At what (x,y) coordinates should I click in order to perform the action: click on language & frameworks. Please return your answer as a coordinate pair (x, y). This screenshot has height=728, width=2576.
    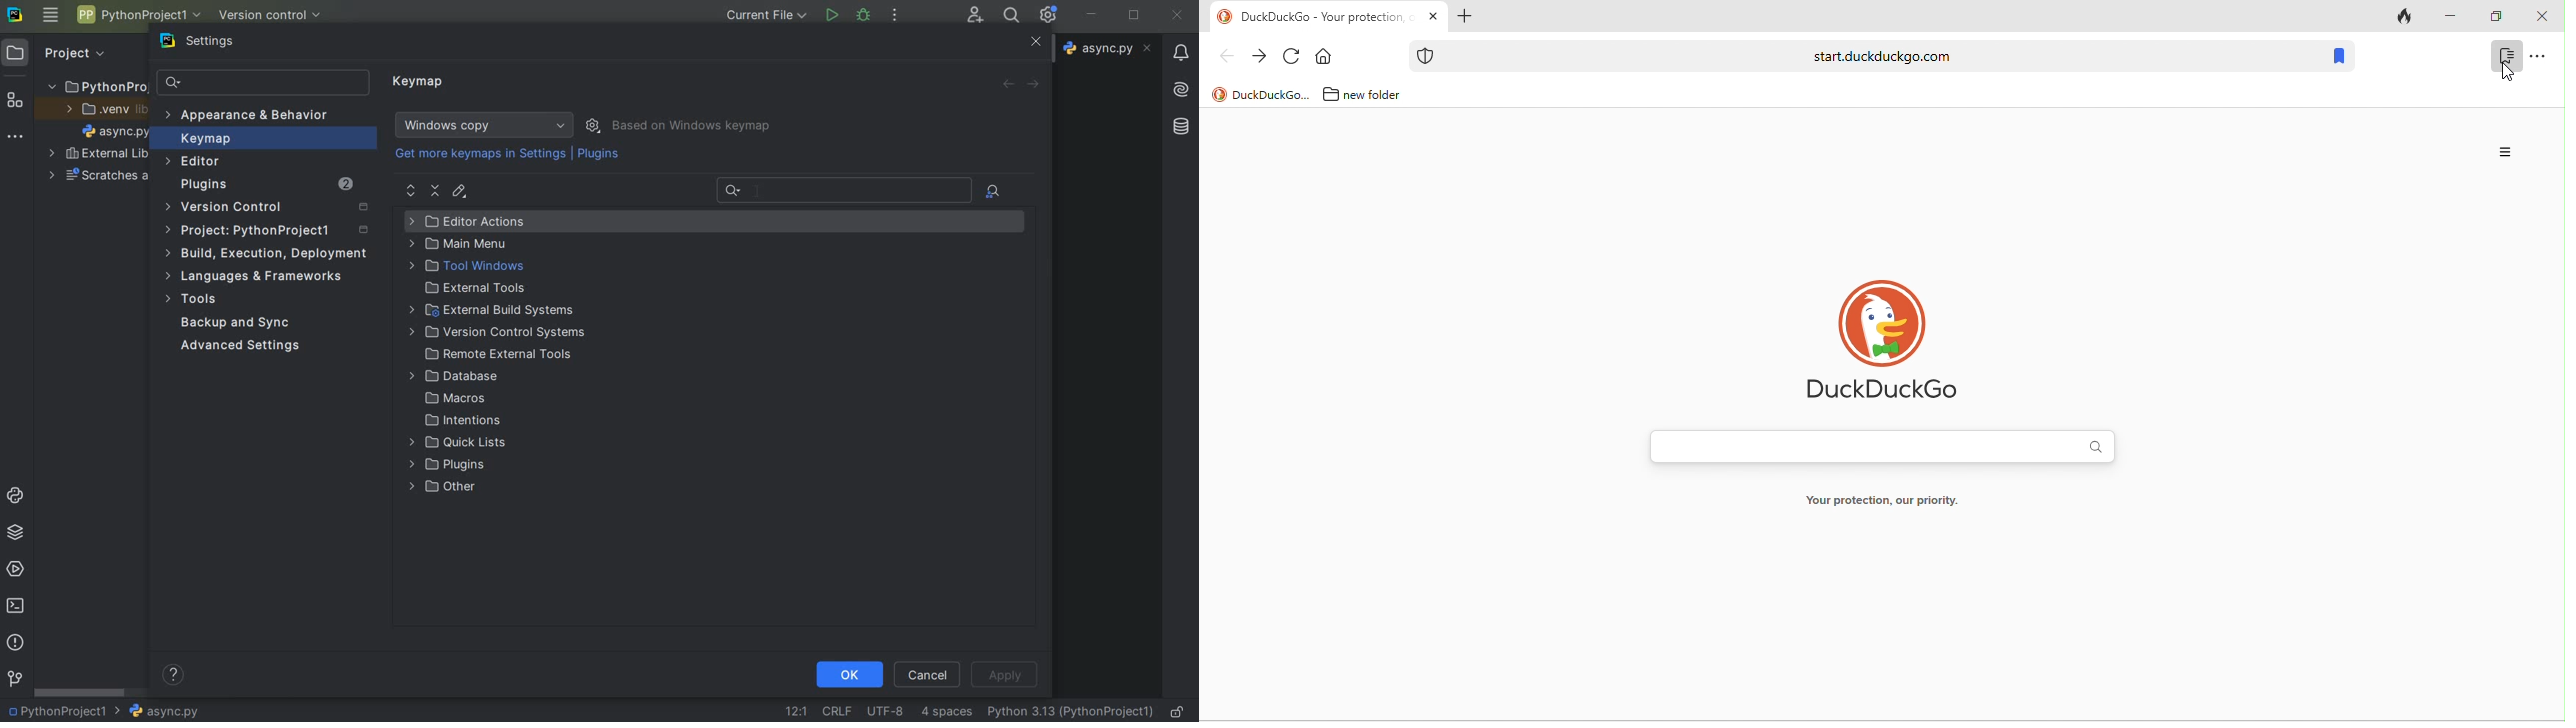
    Looking at the image, I should click on (256, 277).